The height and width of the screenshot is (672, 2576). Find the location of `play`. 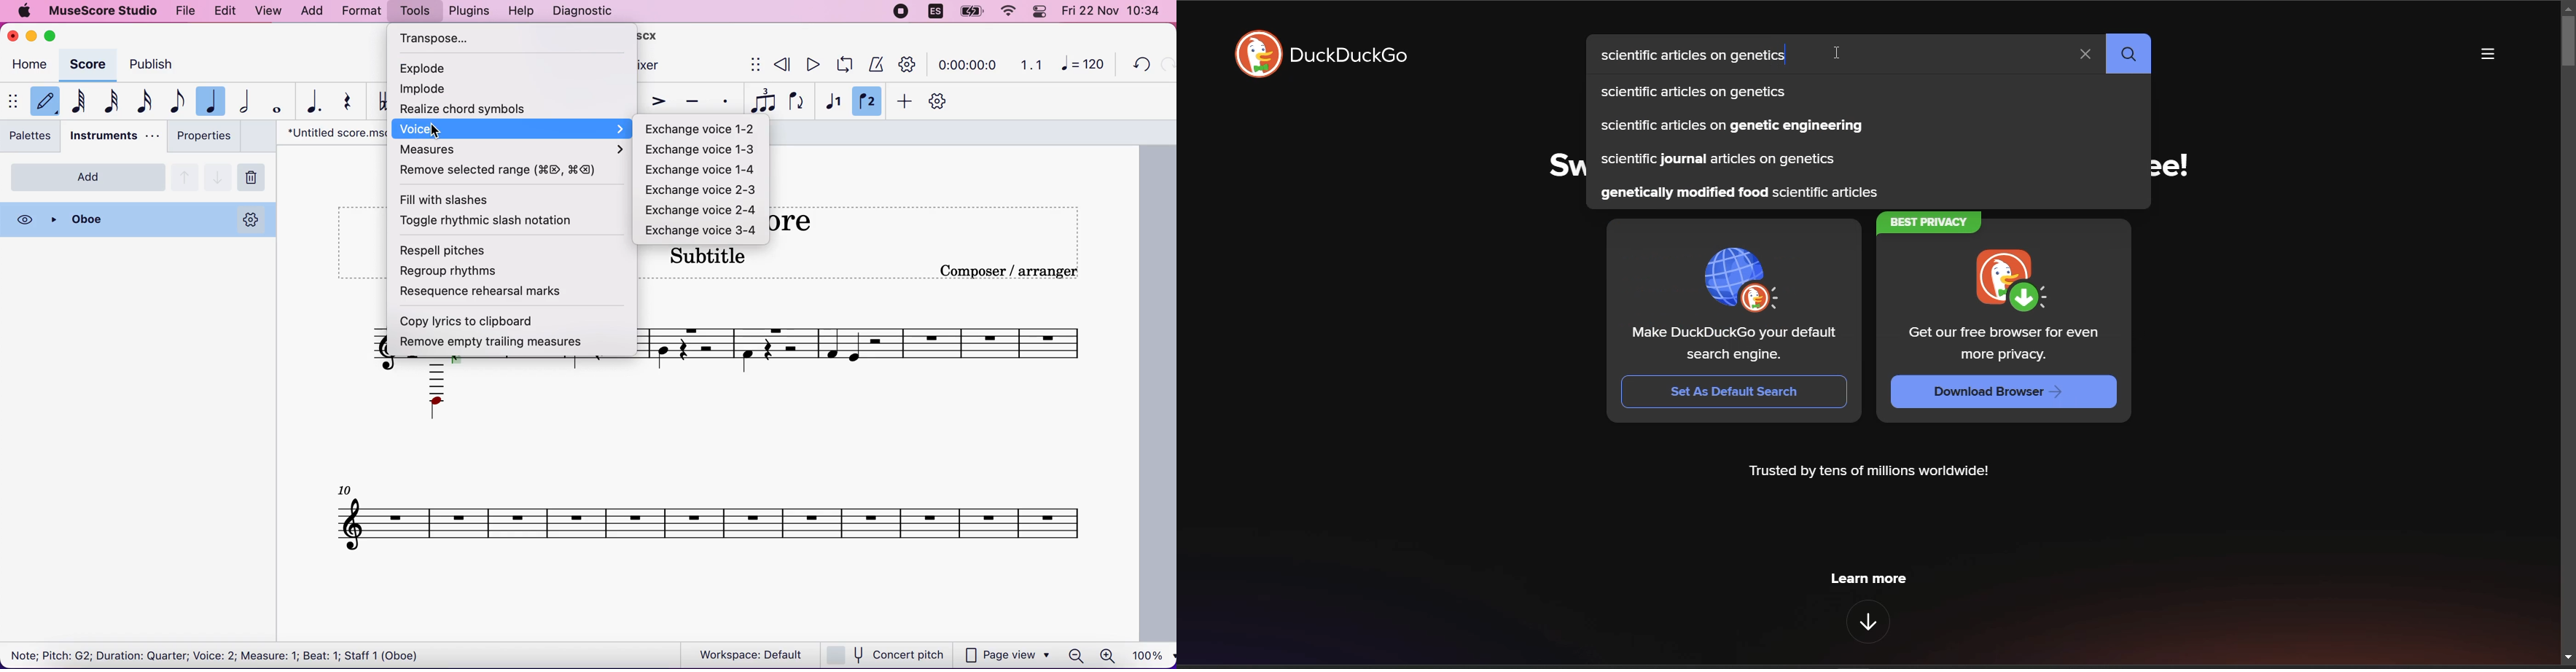

play is located at coordinates (809, 66).